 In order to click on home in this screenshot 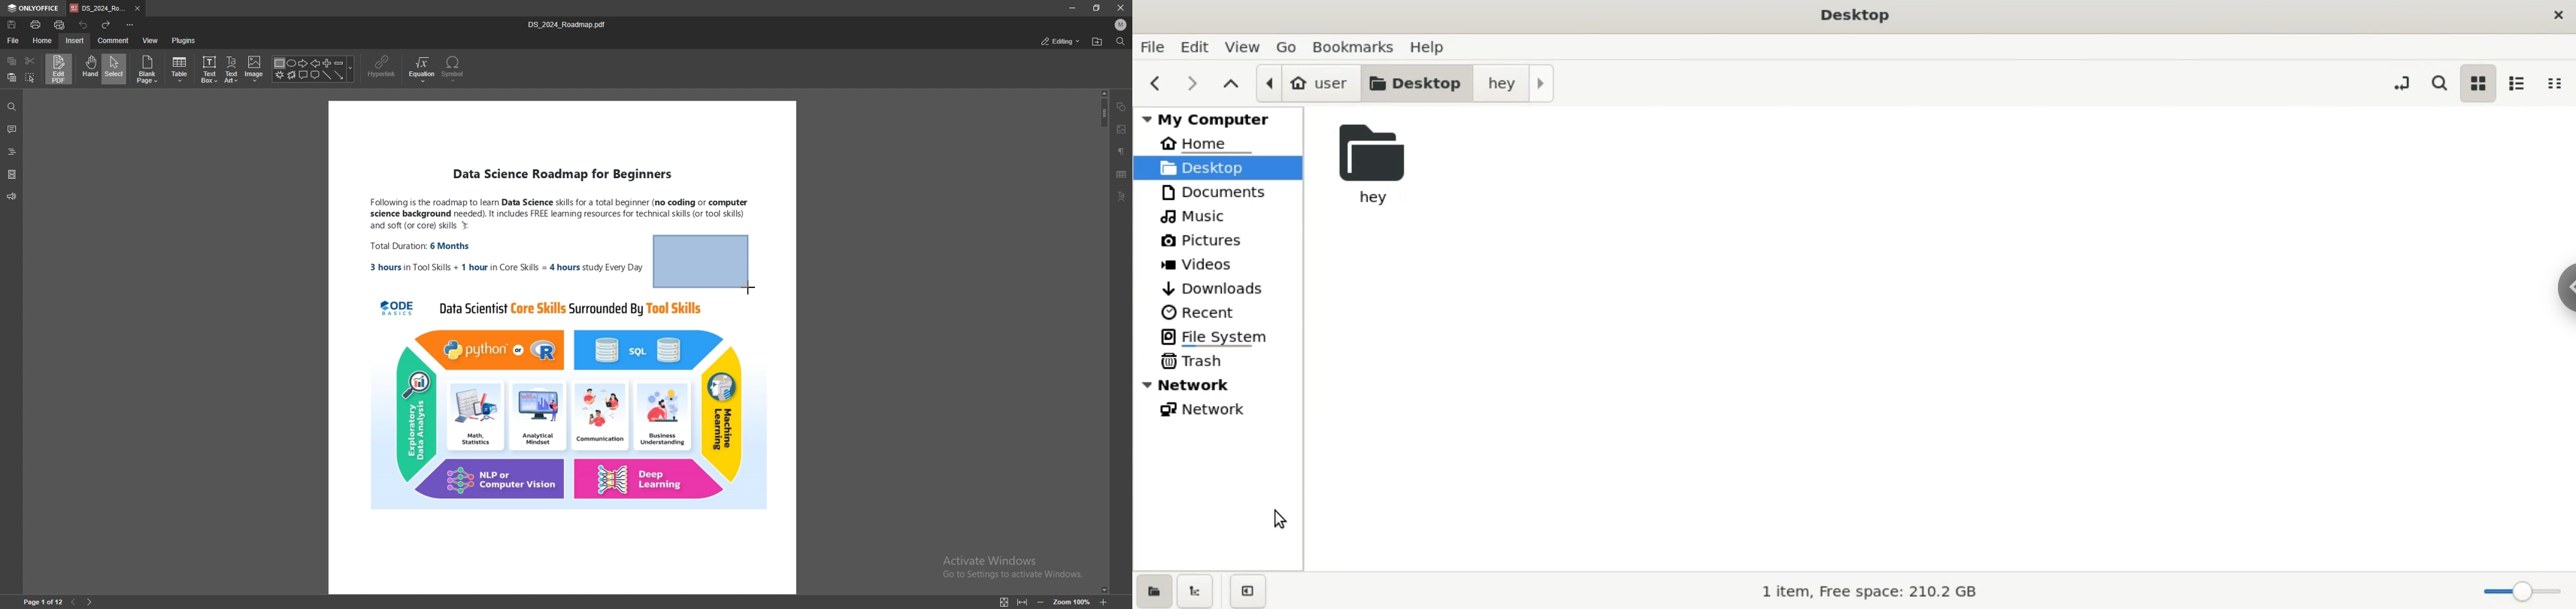, I will do `click(43, 41)`.